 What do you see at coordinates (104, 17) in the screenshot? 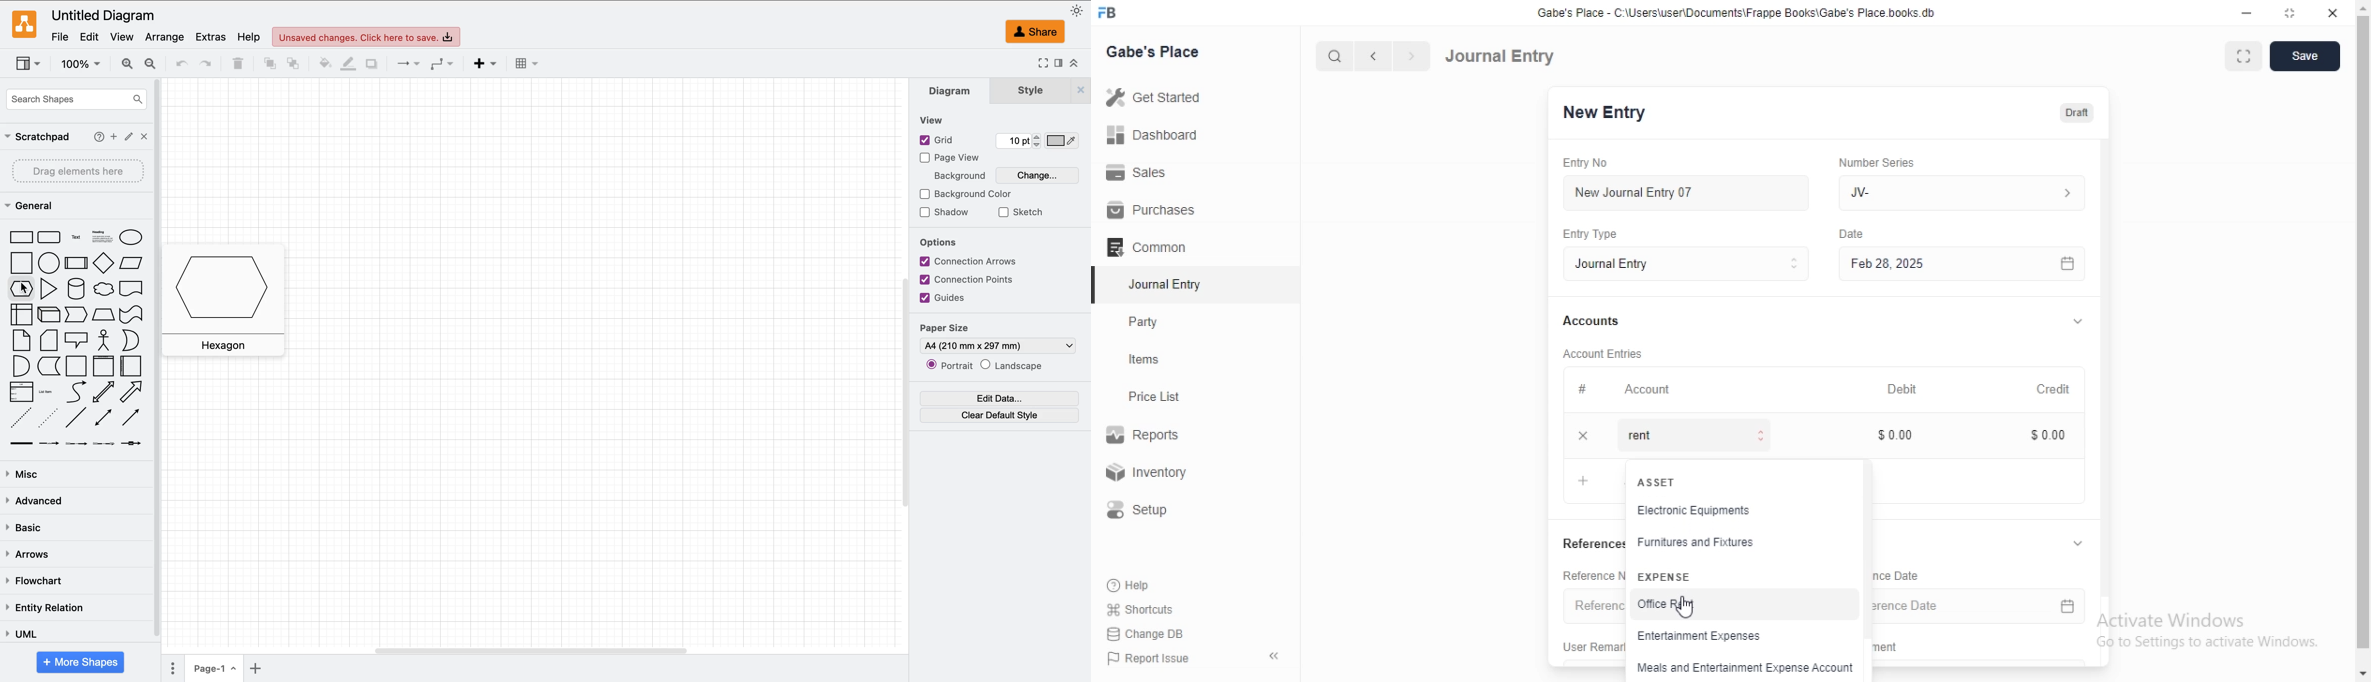
I see `untitled diagram` at bounding box center [104, 17].